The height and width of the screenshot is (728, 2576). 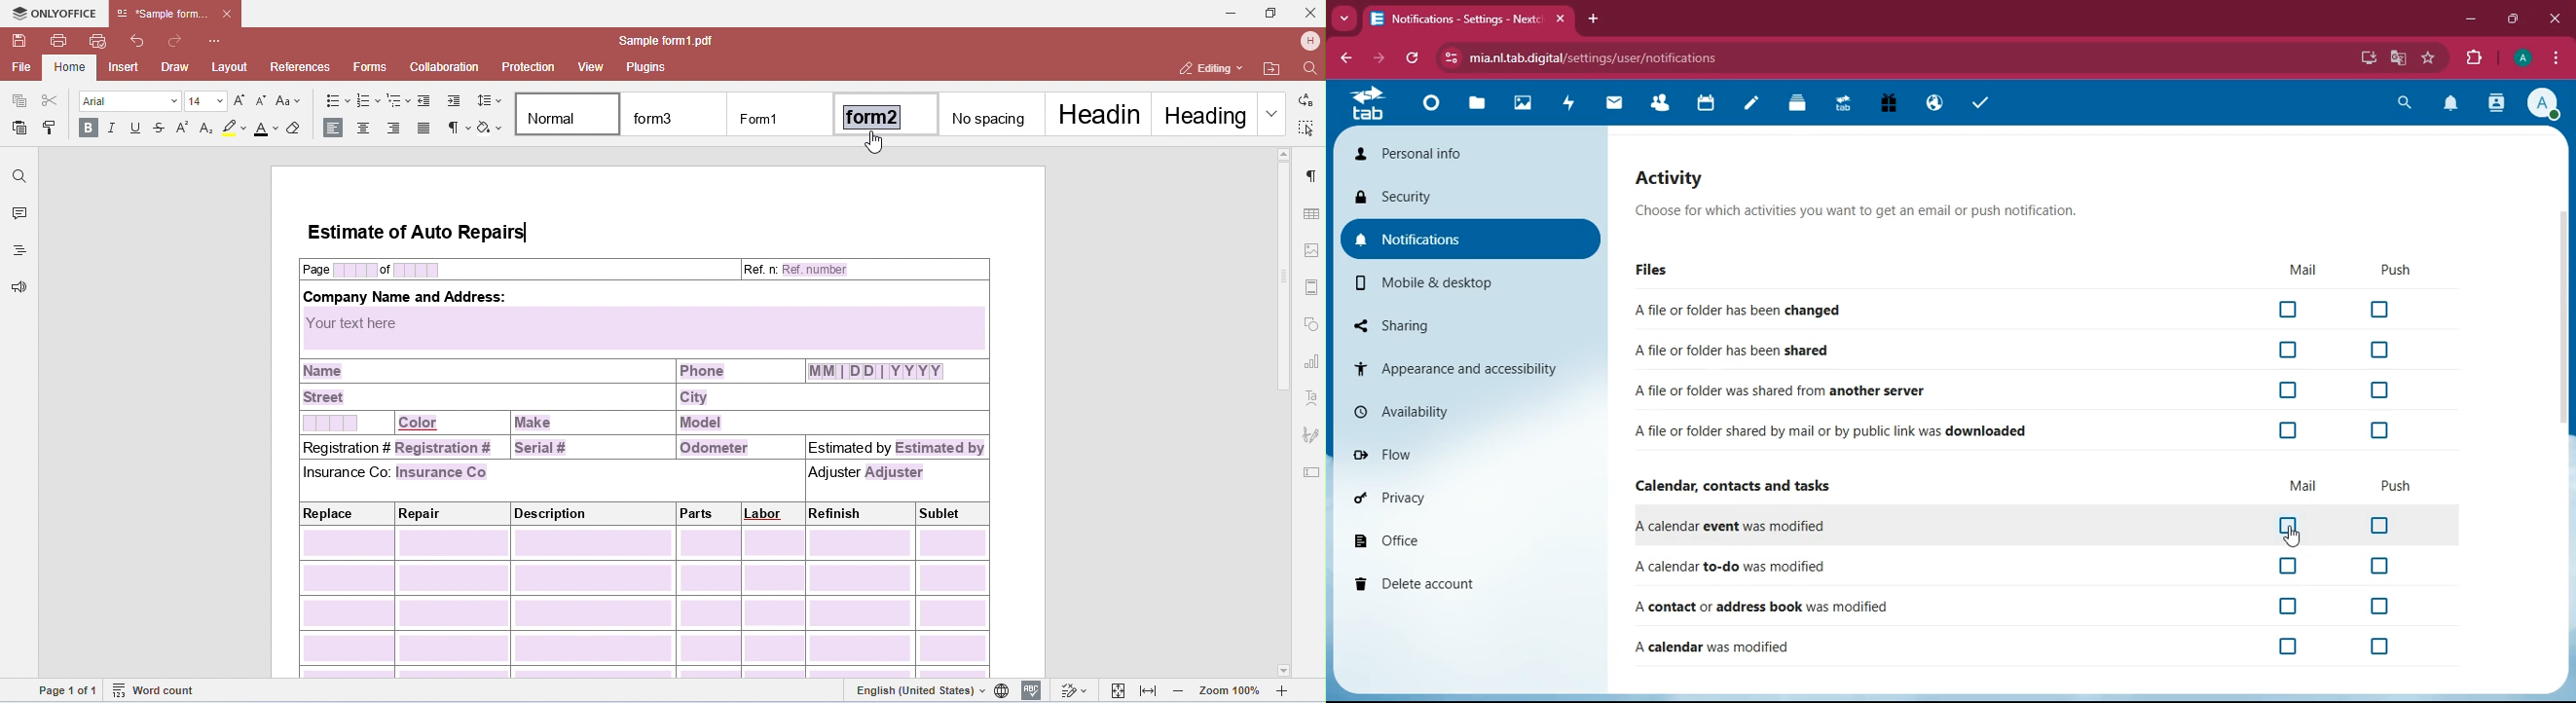 I want to click on A file or folder has been changed, so click(x=2018, y=309).